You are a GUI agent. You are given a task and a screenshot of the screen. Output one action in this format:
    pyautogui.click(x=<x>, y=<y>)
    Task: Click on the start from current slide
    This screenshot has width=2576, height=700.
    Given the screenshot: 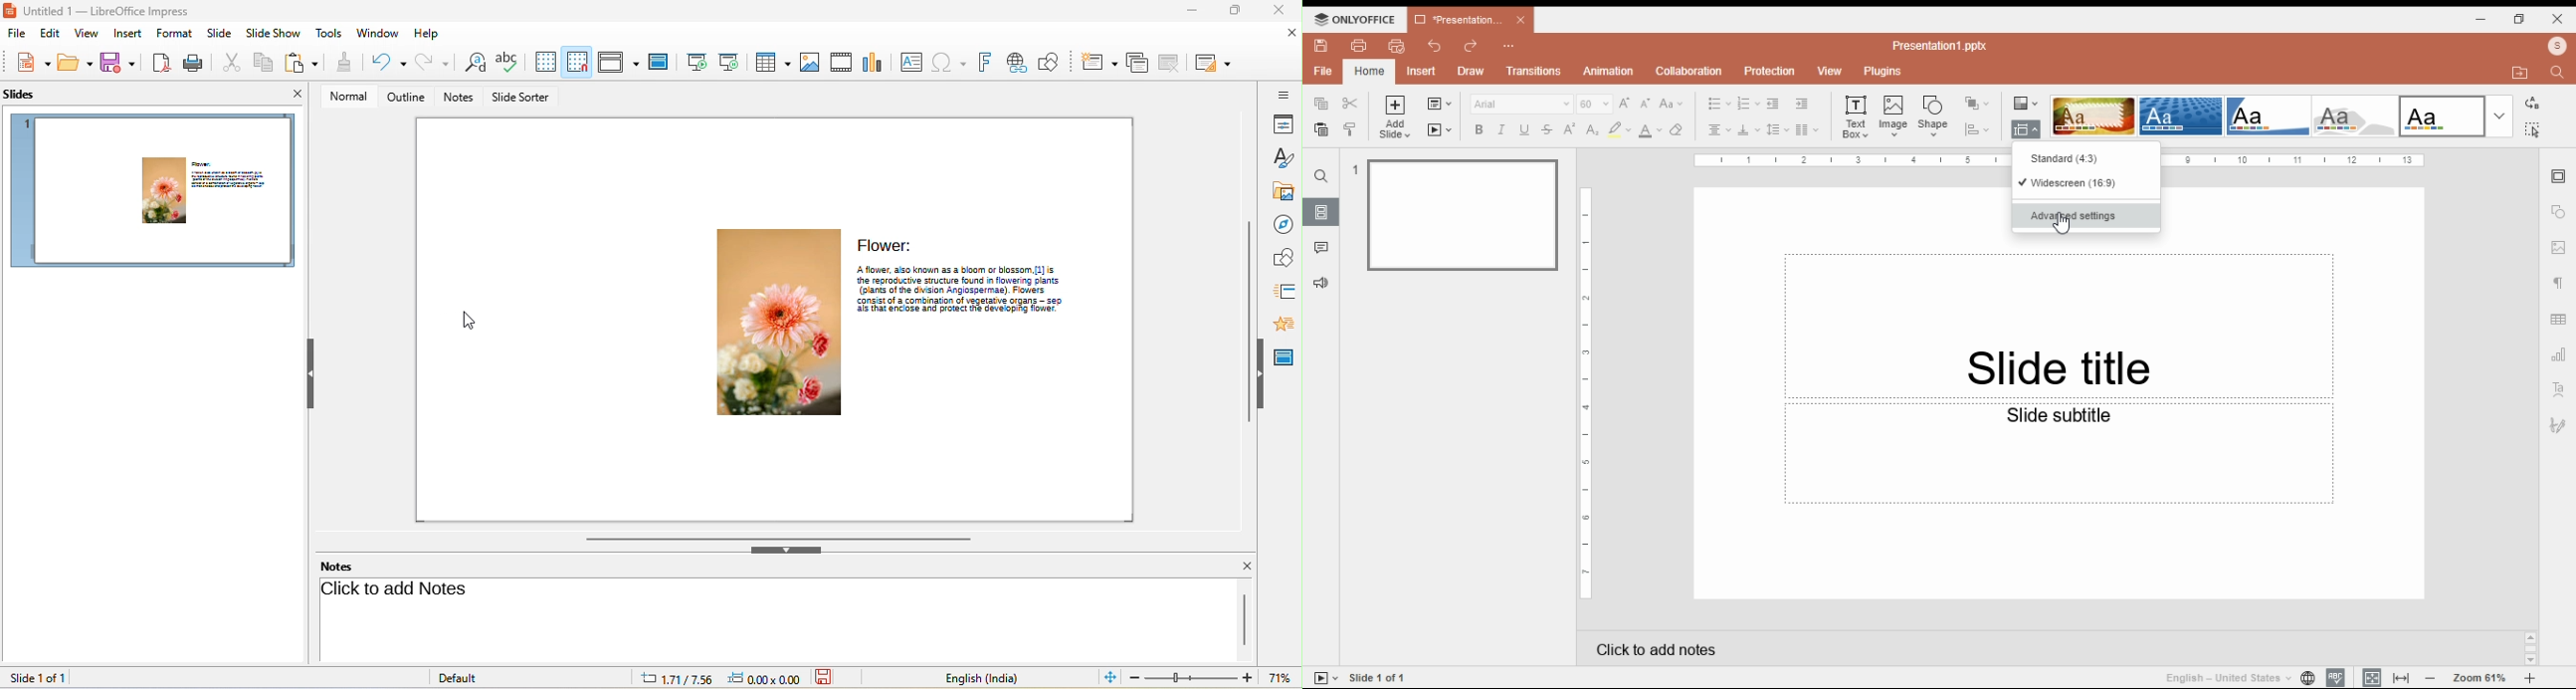 What is the action you would take?
    pyautogui.click(x=731, y=62)
    